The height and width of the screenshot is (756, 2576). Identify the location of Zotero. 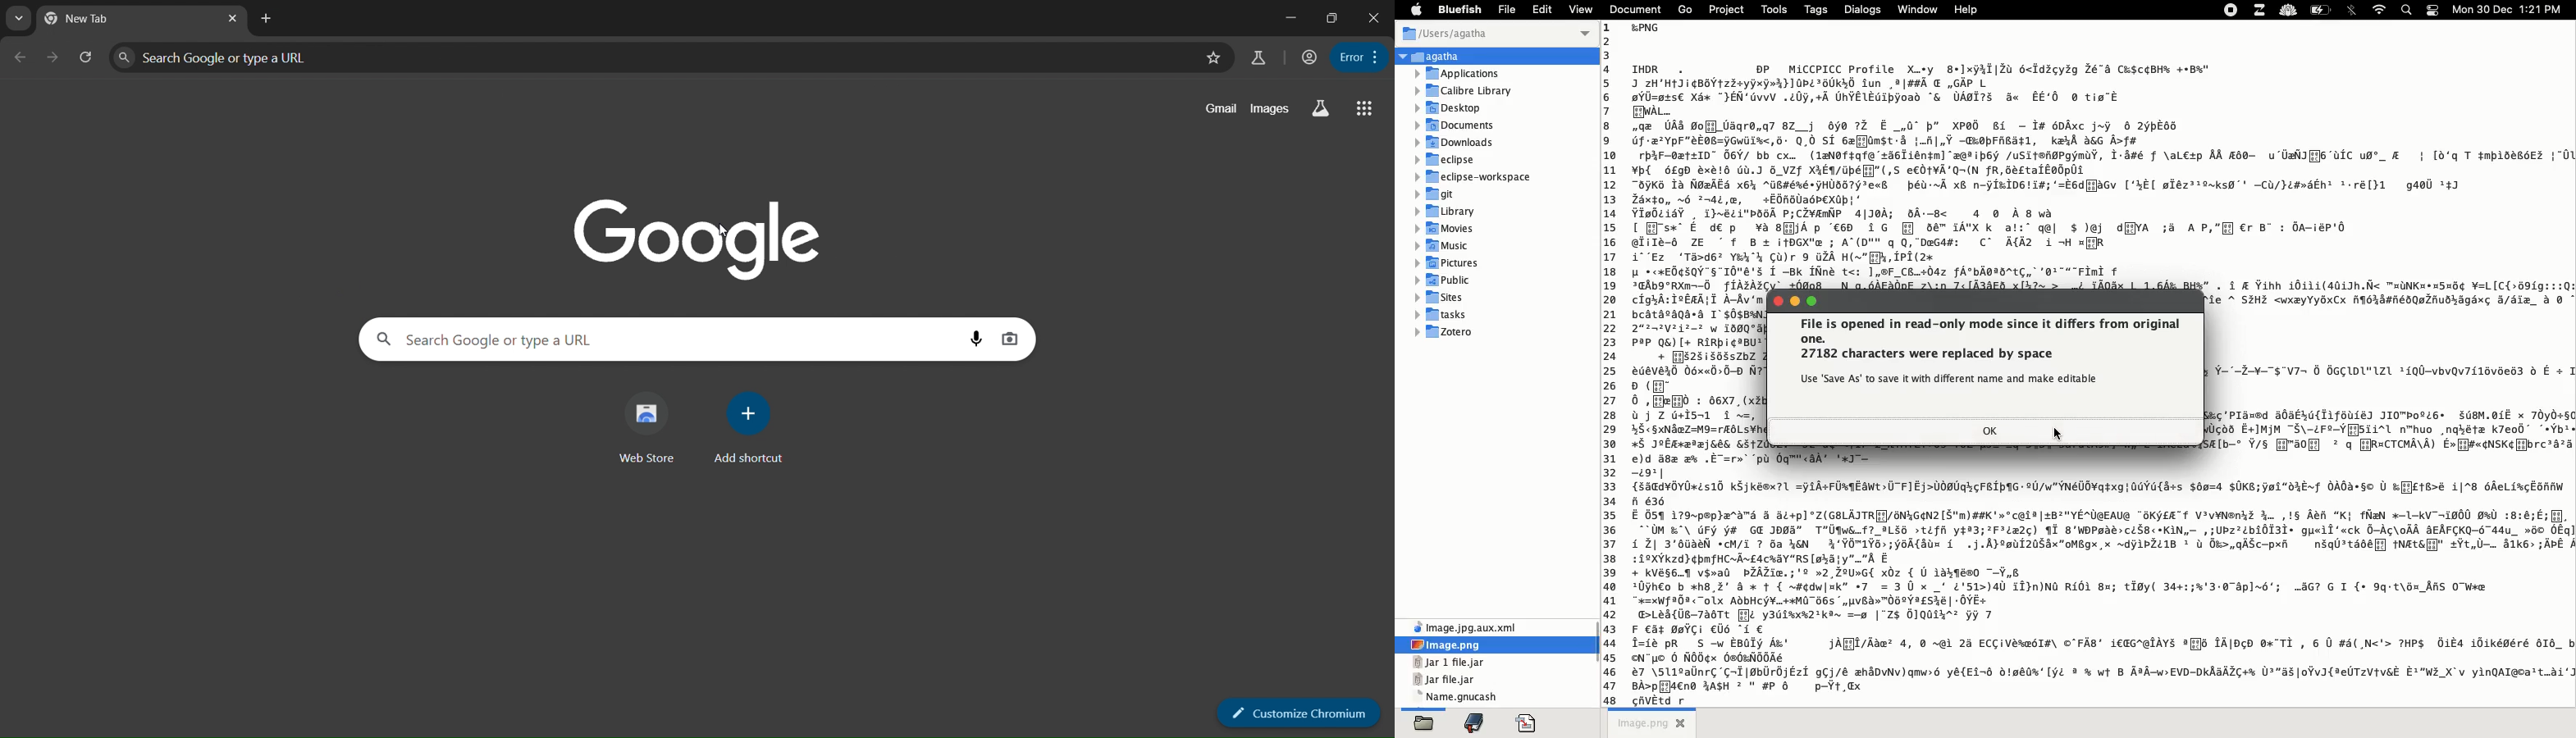
(1446, 333).